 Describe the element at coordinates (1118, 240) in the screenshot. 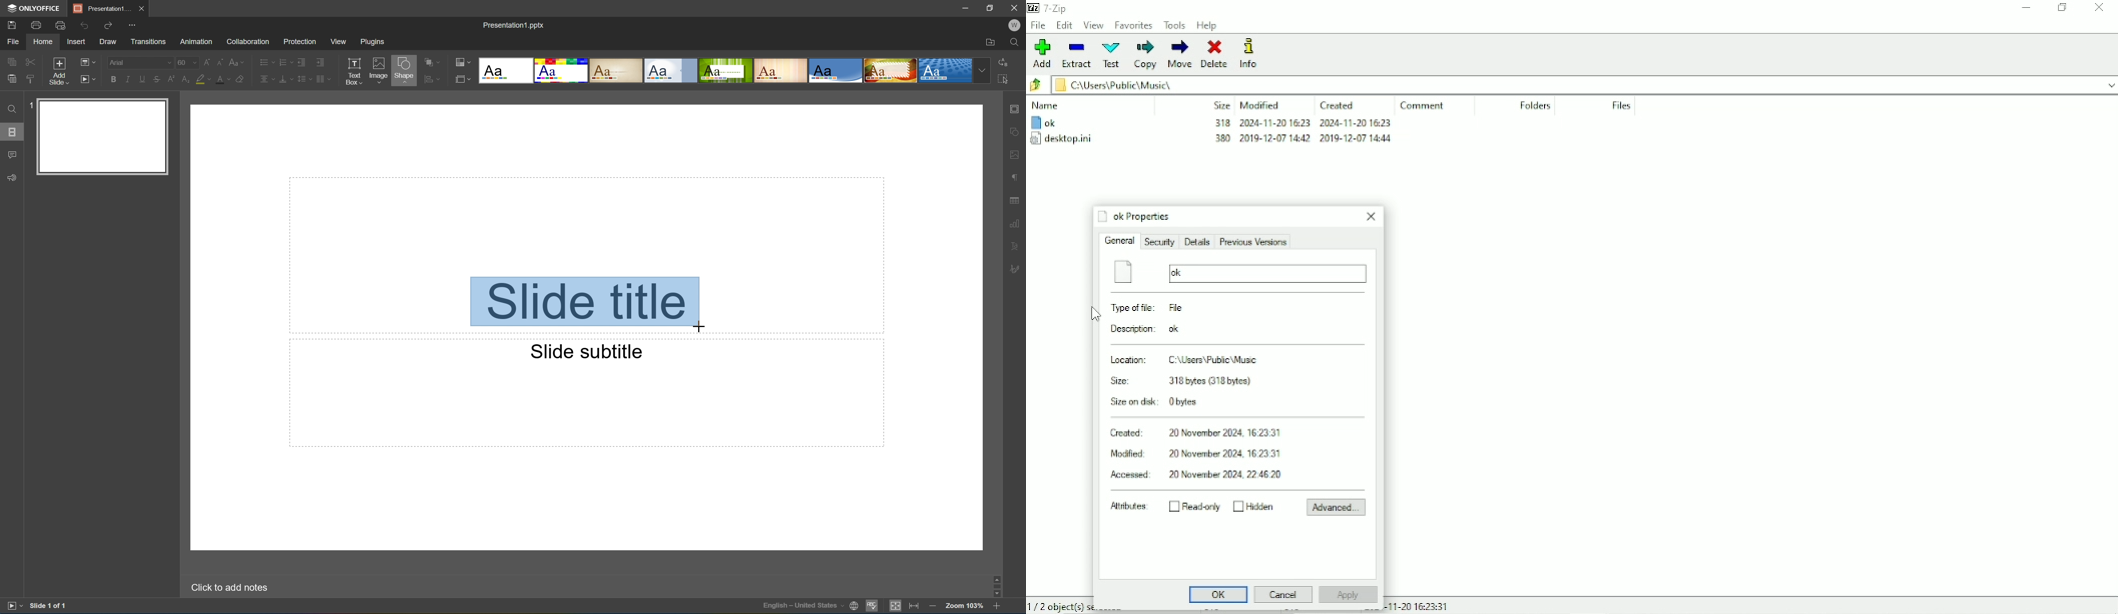

I see `General` at that location.